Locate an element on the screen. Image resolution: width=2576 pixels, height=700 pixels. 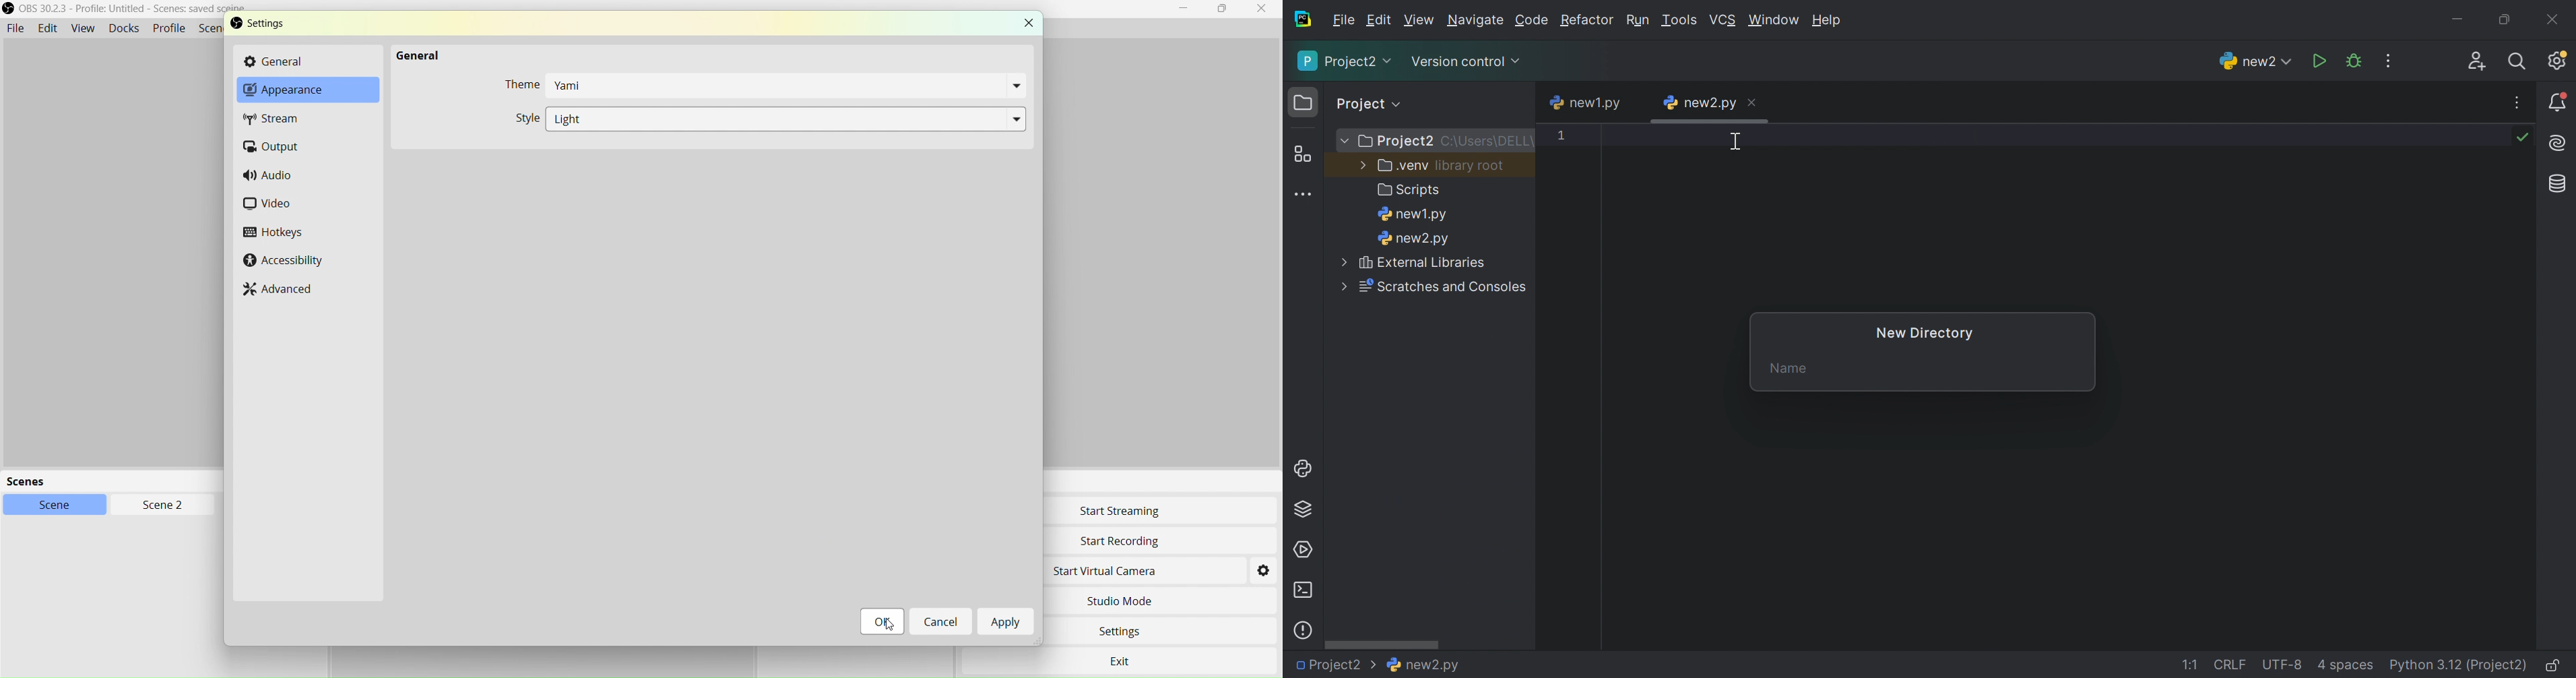
Settings is located at coordinates (1265, 571).